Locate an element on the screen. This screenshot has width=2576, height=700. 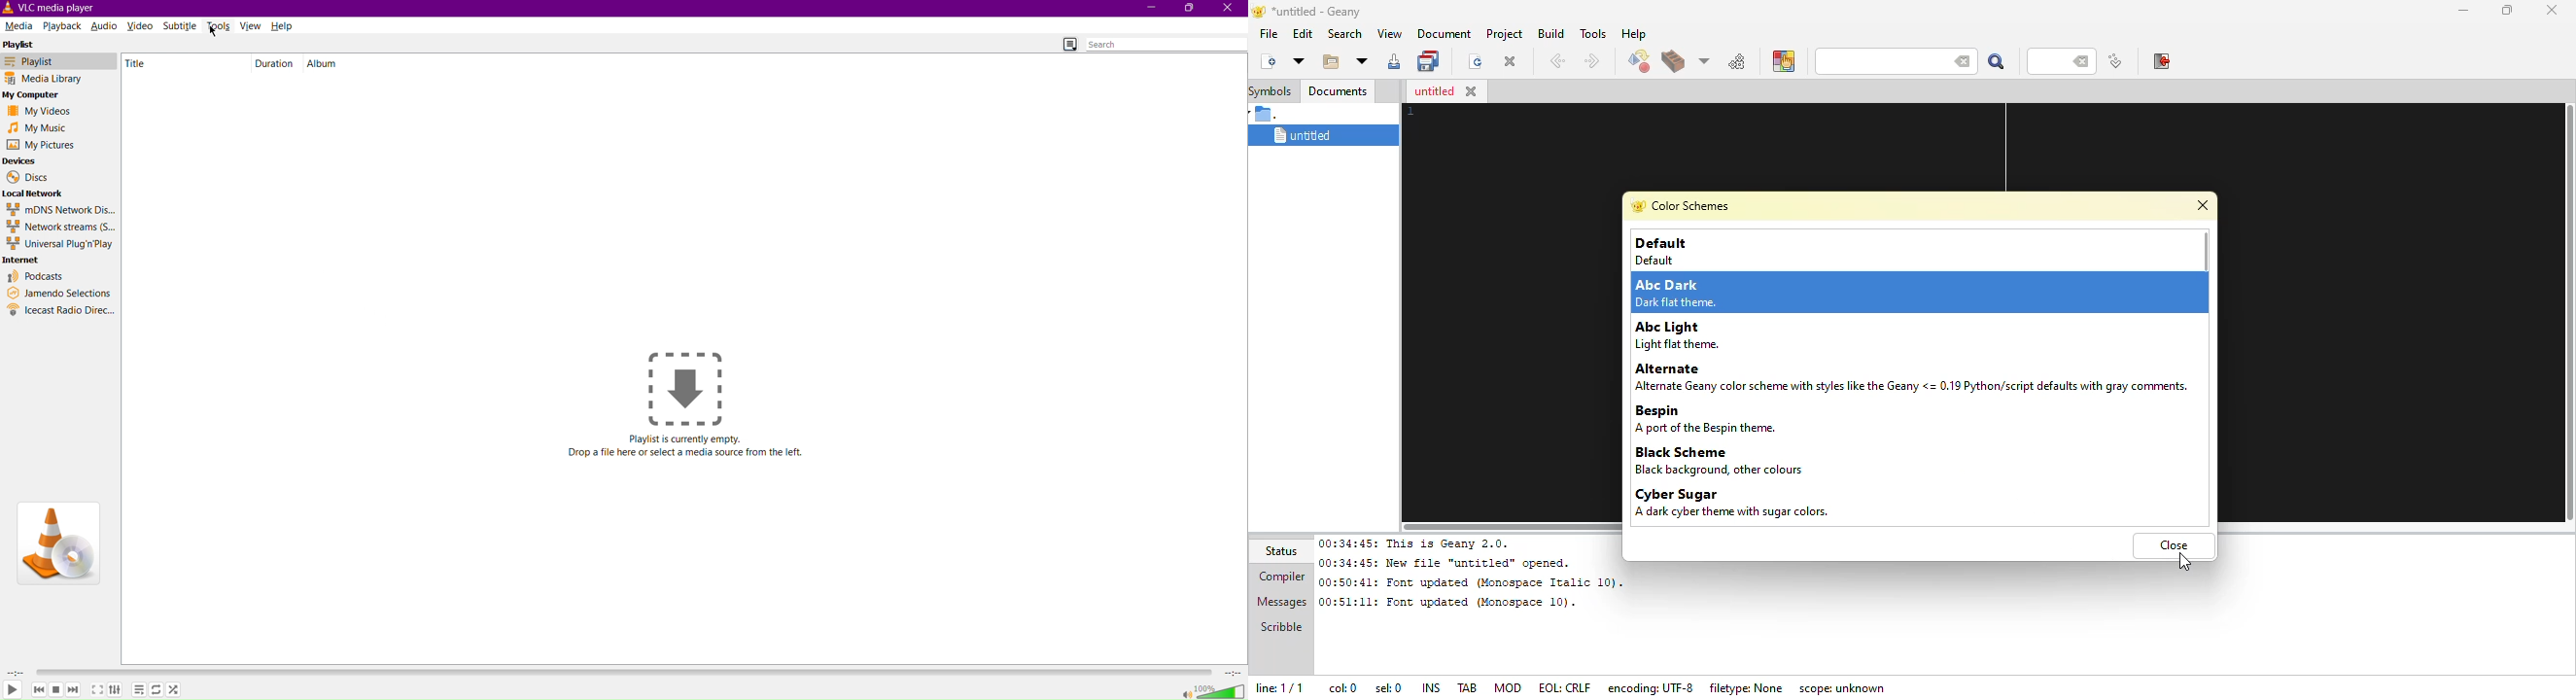
Title is located at coordinates (142, 63).